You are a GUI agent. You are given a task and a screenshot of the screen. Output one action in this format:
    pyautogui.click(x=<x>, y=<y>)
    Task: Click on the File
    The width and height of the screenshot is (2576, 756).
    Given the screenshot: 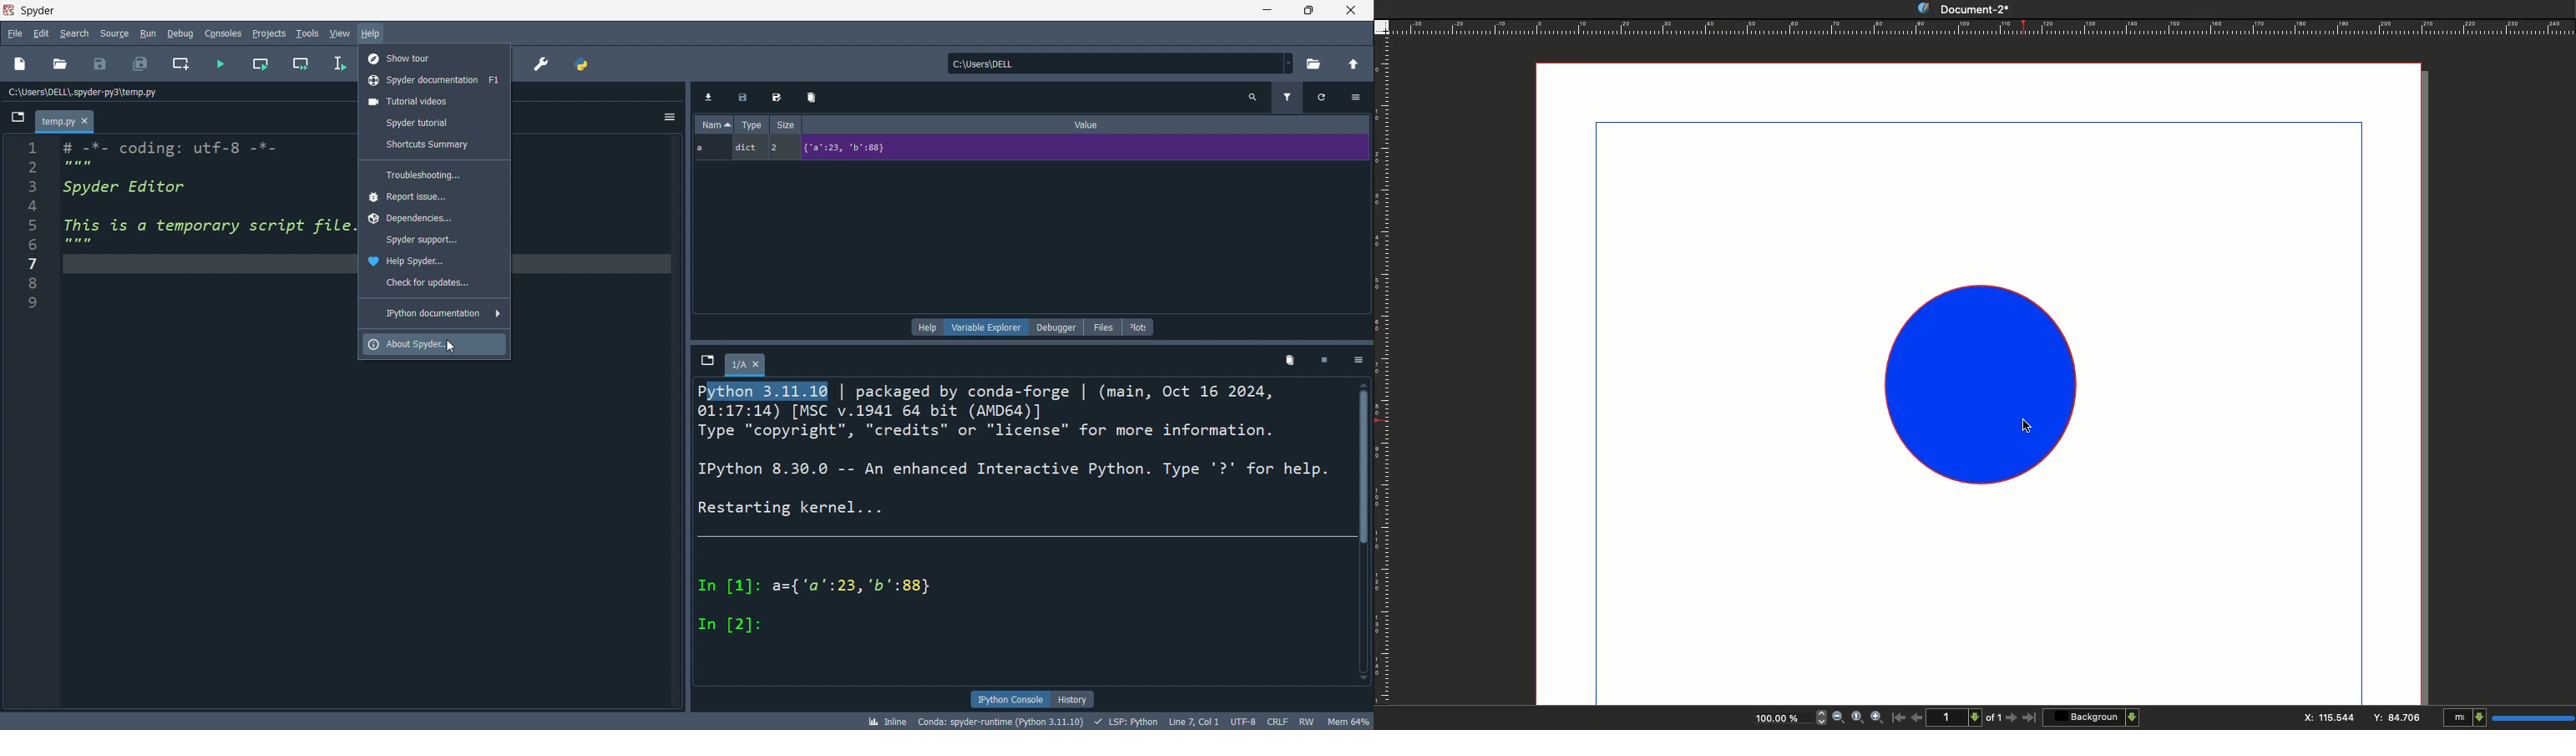 What is the action you would take?
    pyautogui.click(x=17, y=116)
    